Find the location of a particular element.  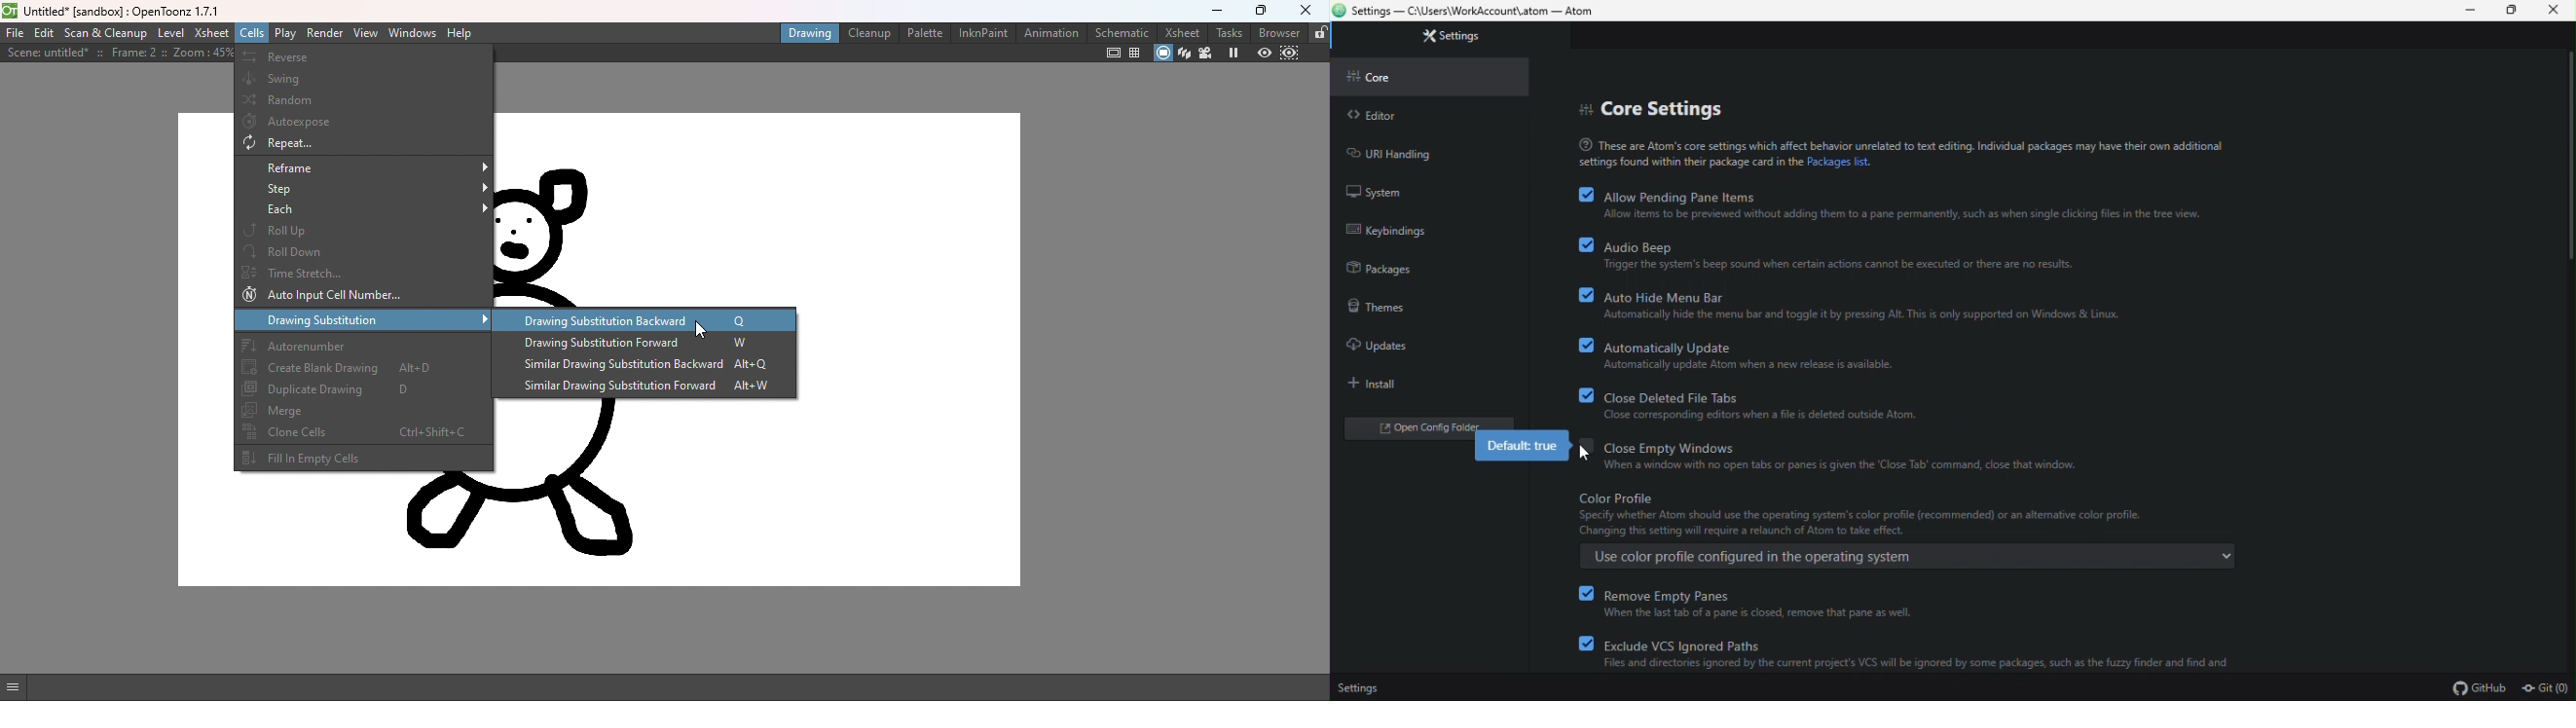

Drawing is located at coordinates (808, 34).